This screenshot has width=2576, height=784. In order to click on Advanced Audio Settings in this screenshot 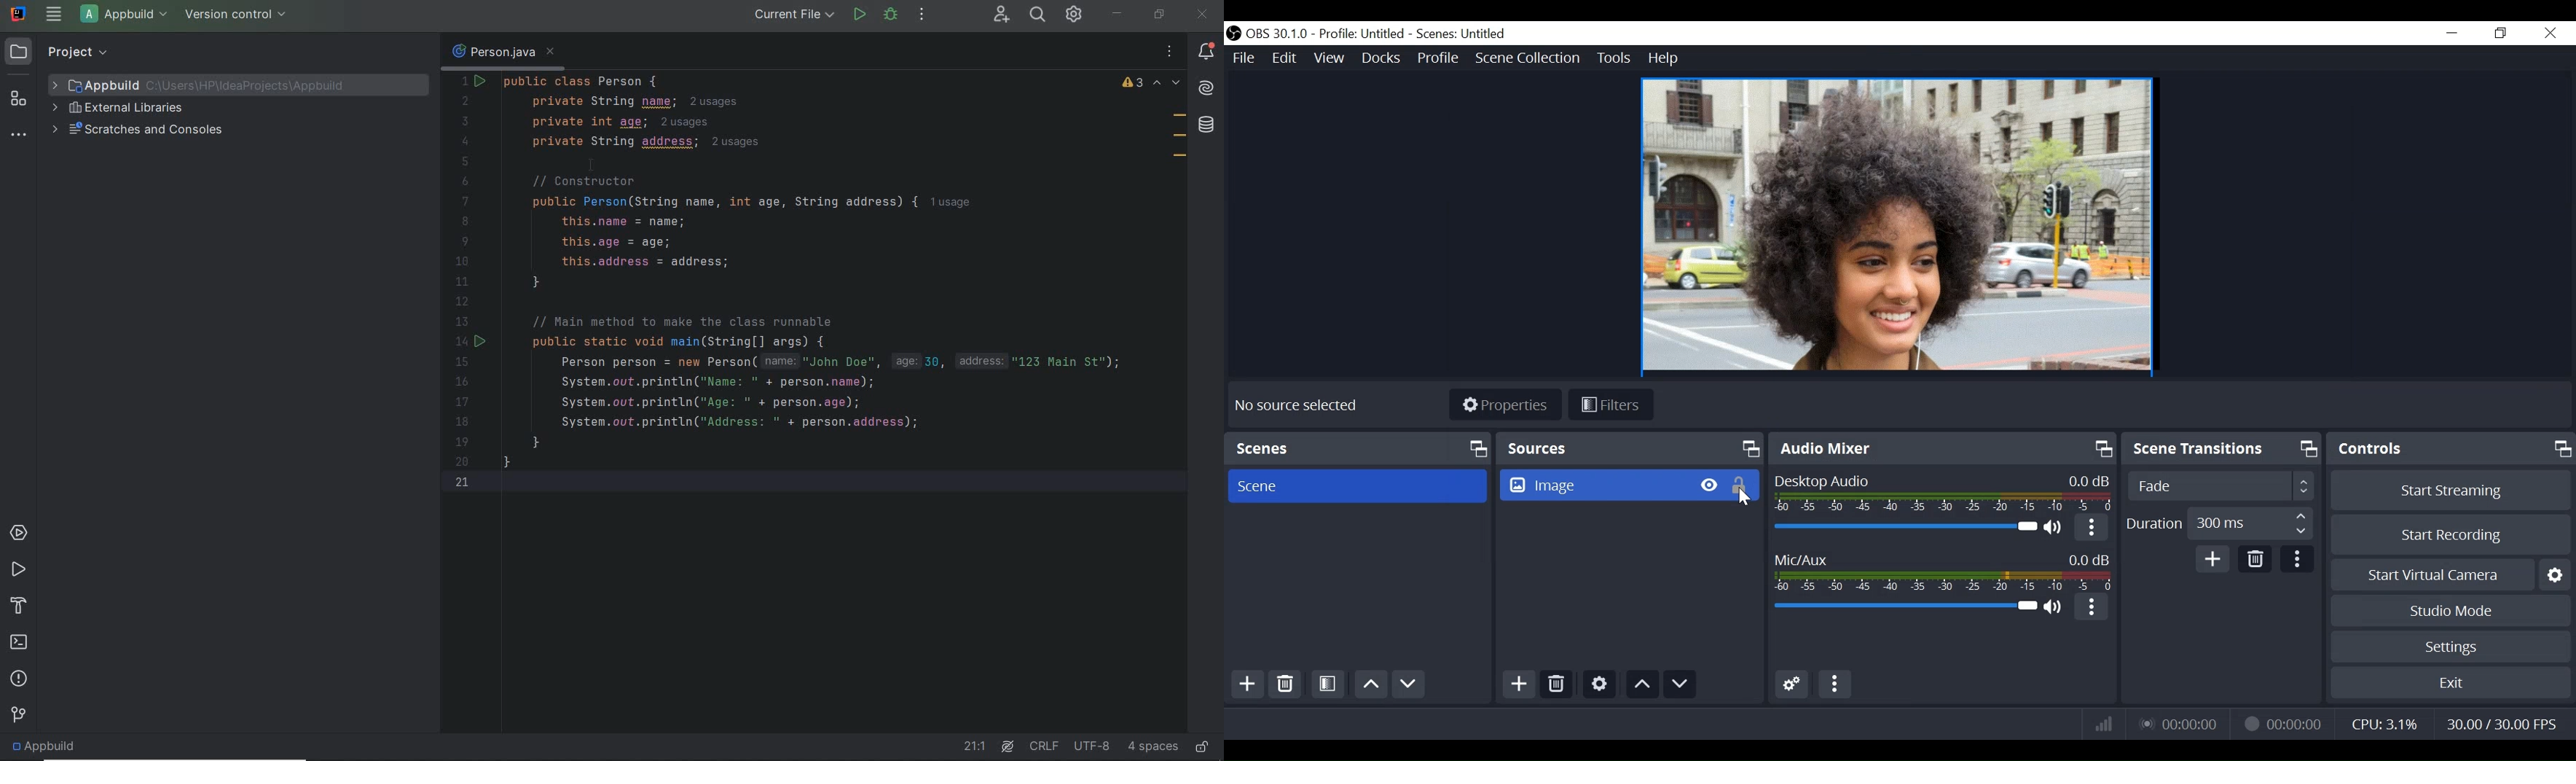, I will do `click(1792, 685)`.